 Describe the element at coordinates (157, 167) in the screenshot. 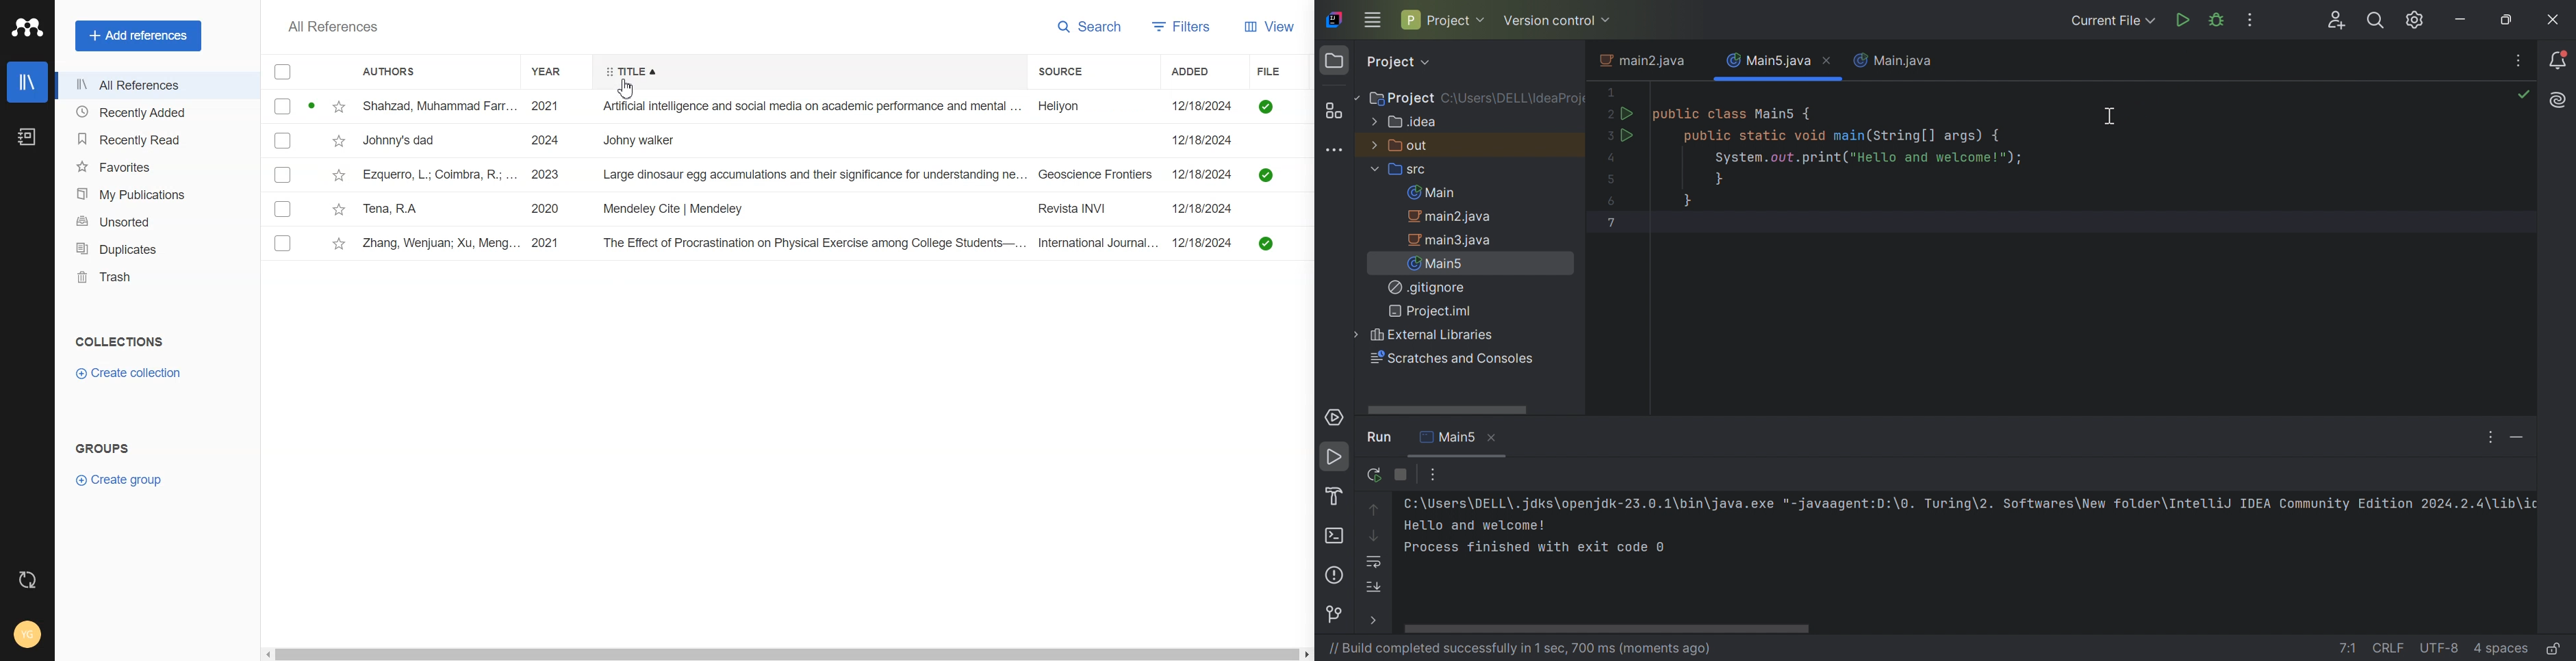

I see `Favorites` at that location.